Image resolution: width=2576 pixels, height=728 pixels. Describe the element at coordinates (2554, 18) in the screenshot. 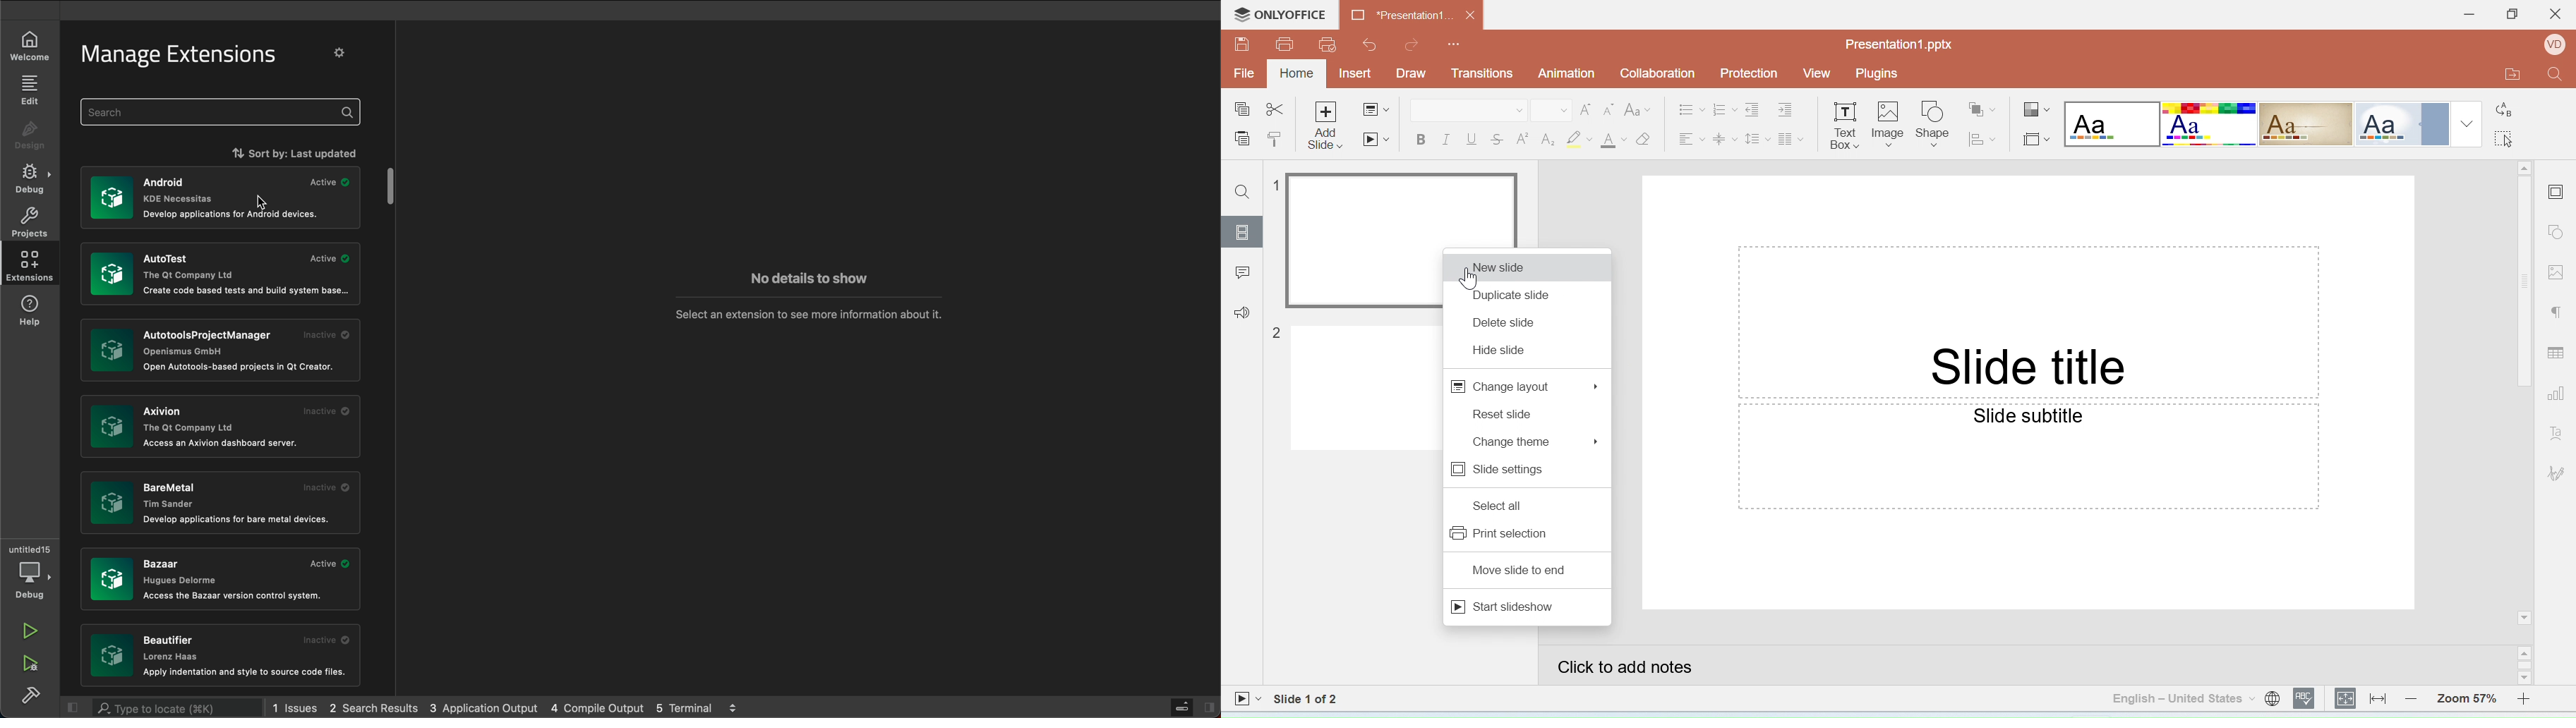

I see `Close` at that location.